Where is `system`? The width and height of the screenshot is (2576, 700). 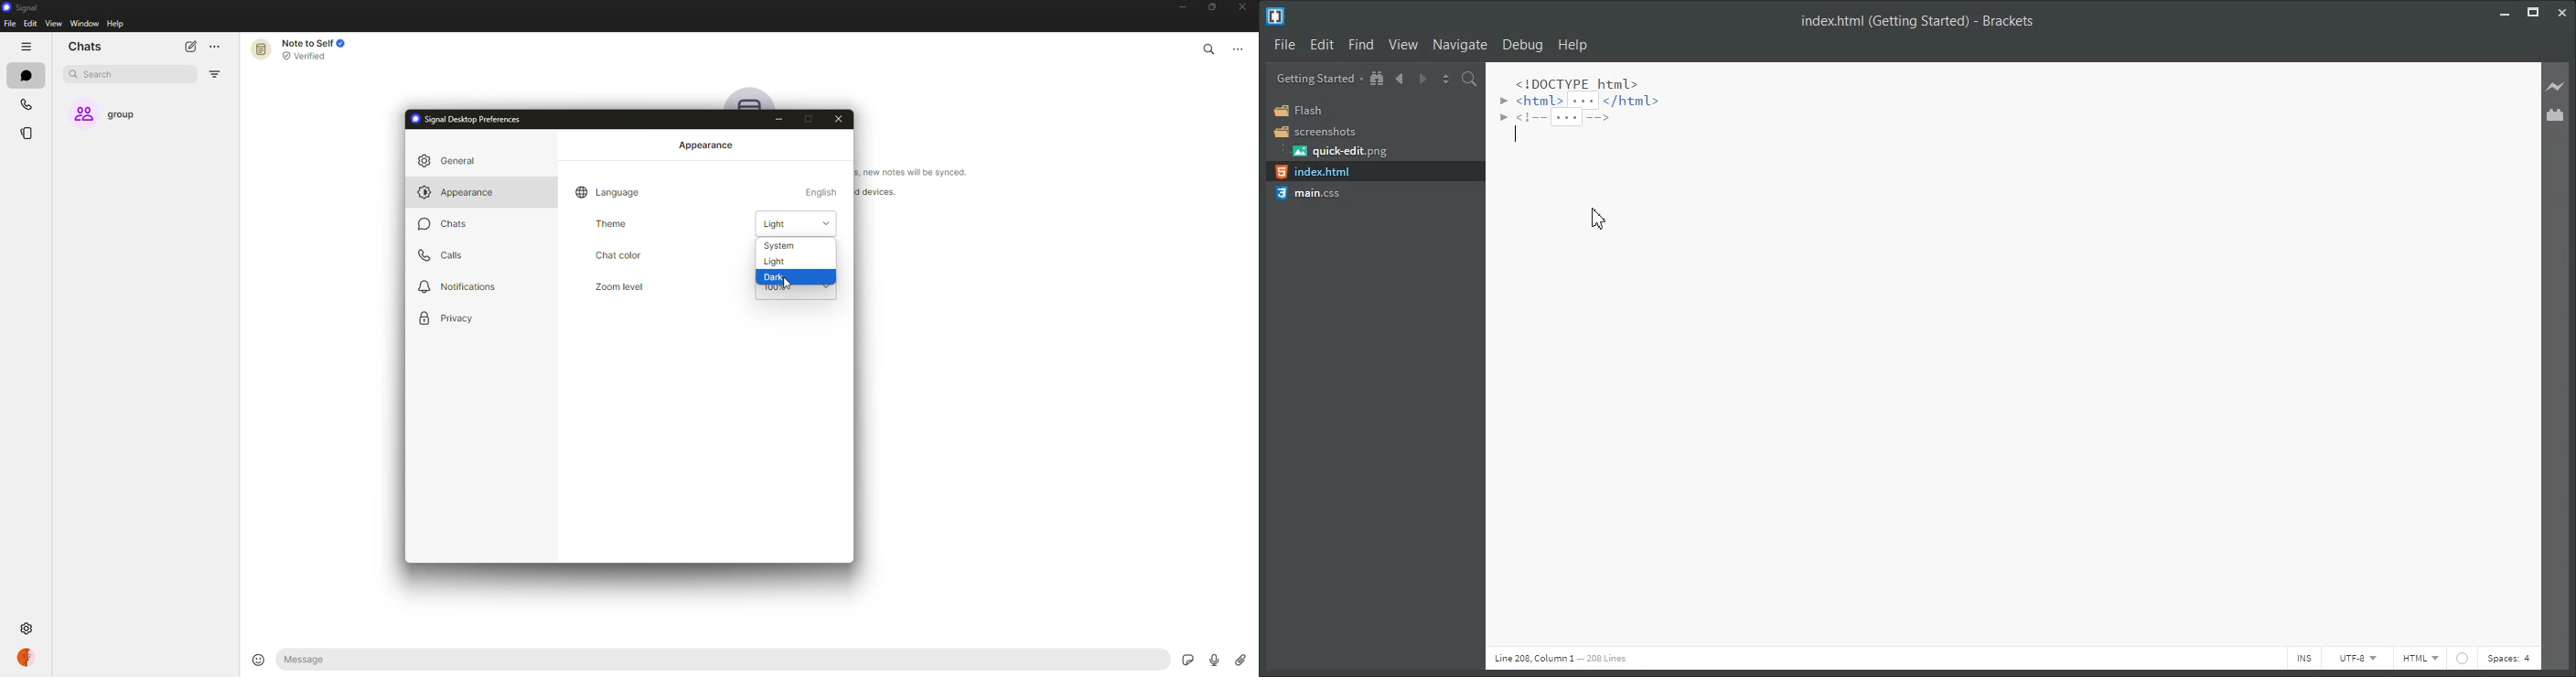
system is located at coordinates (779, 245).